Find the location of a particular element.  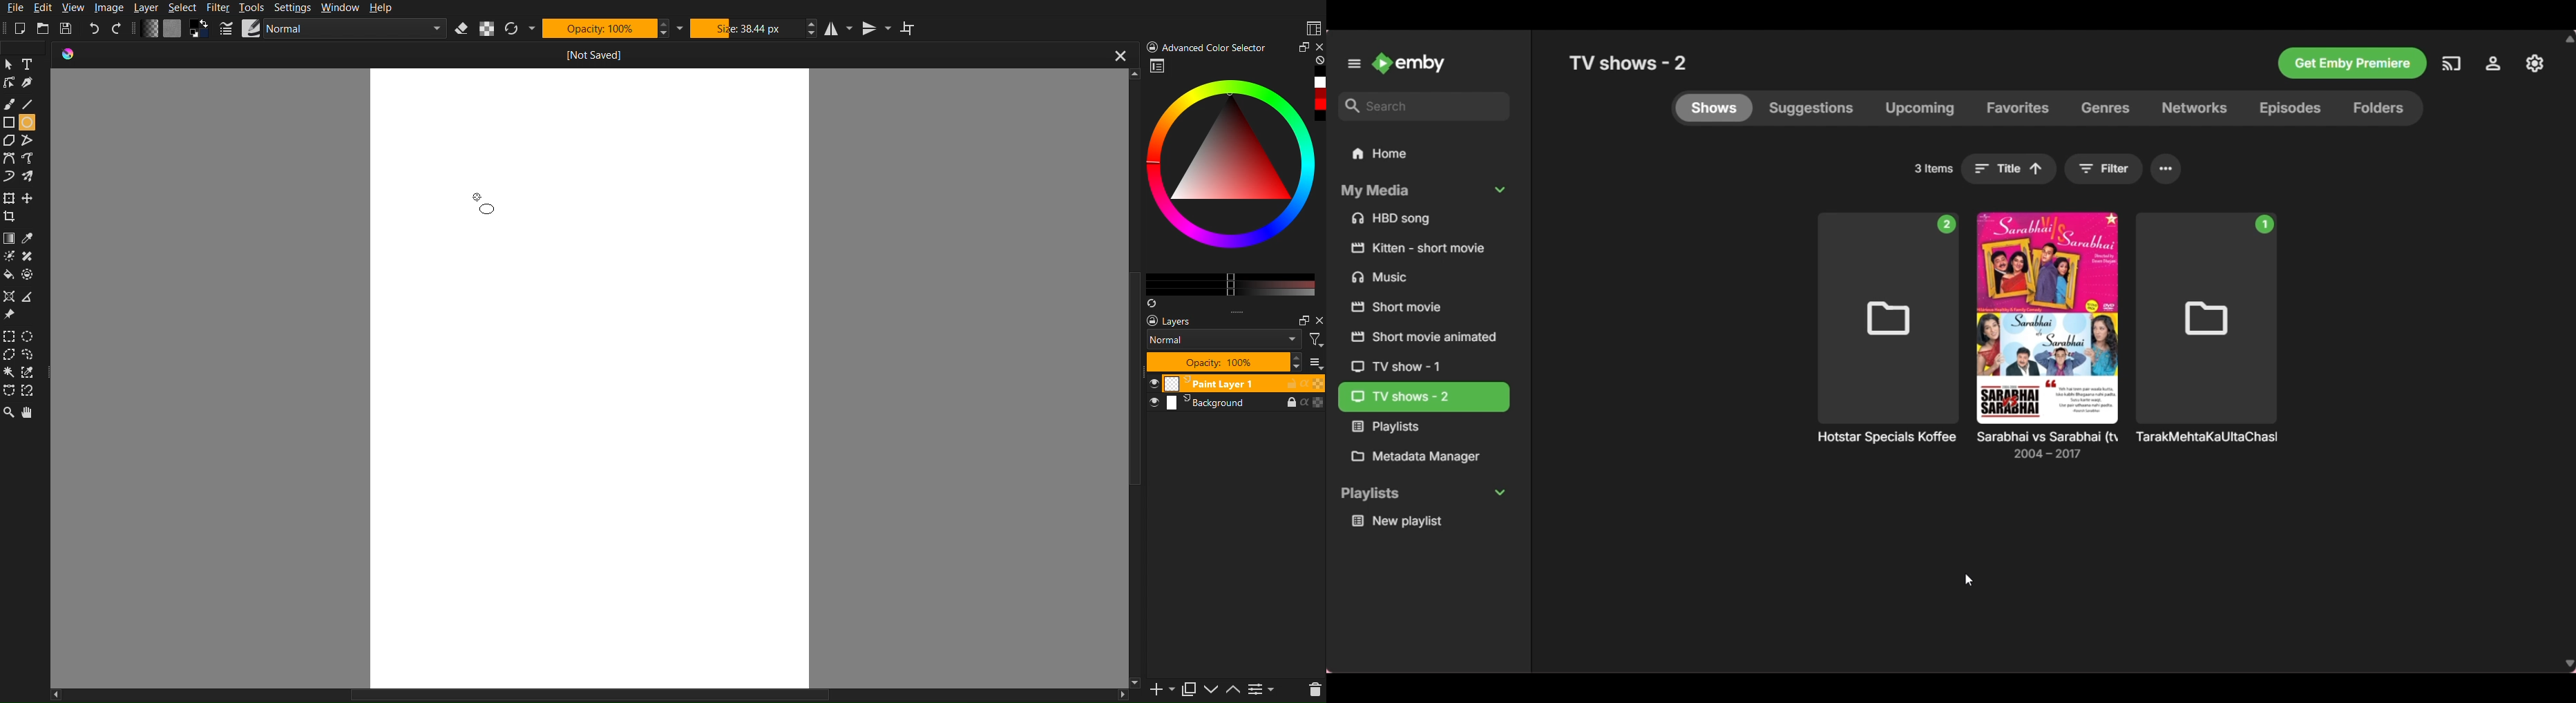

Undo is located at coordinates (94, 29).